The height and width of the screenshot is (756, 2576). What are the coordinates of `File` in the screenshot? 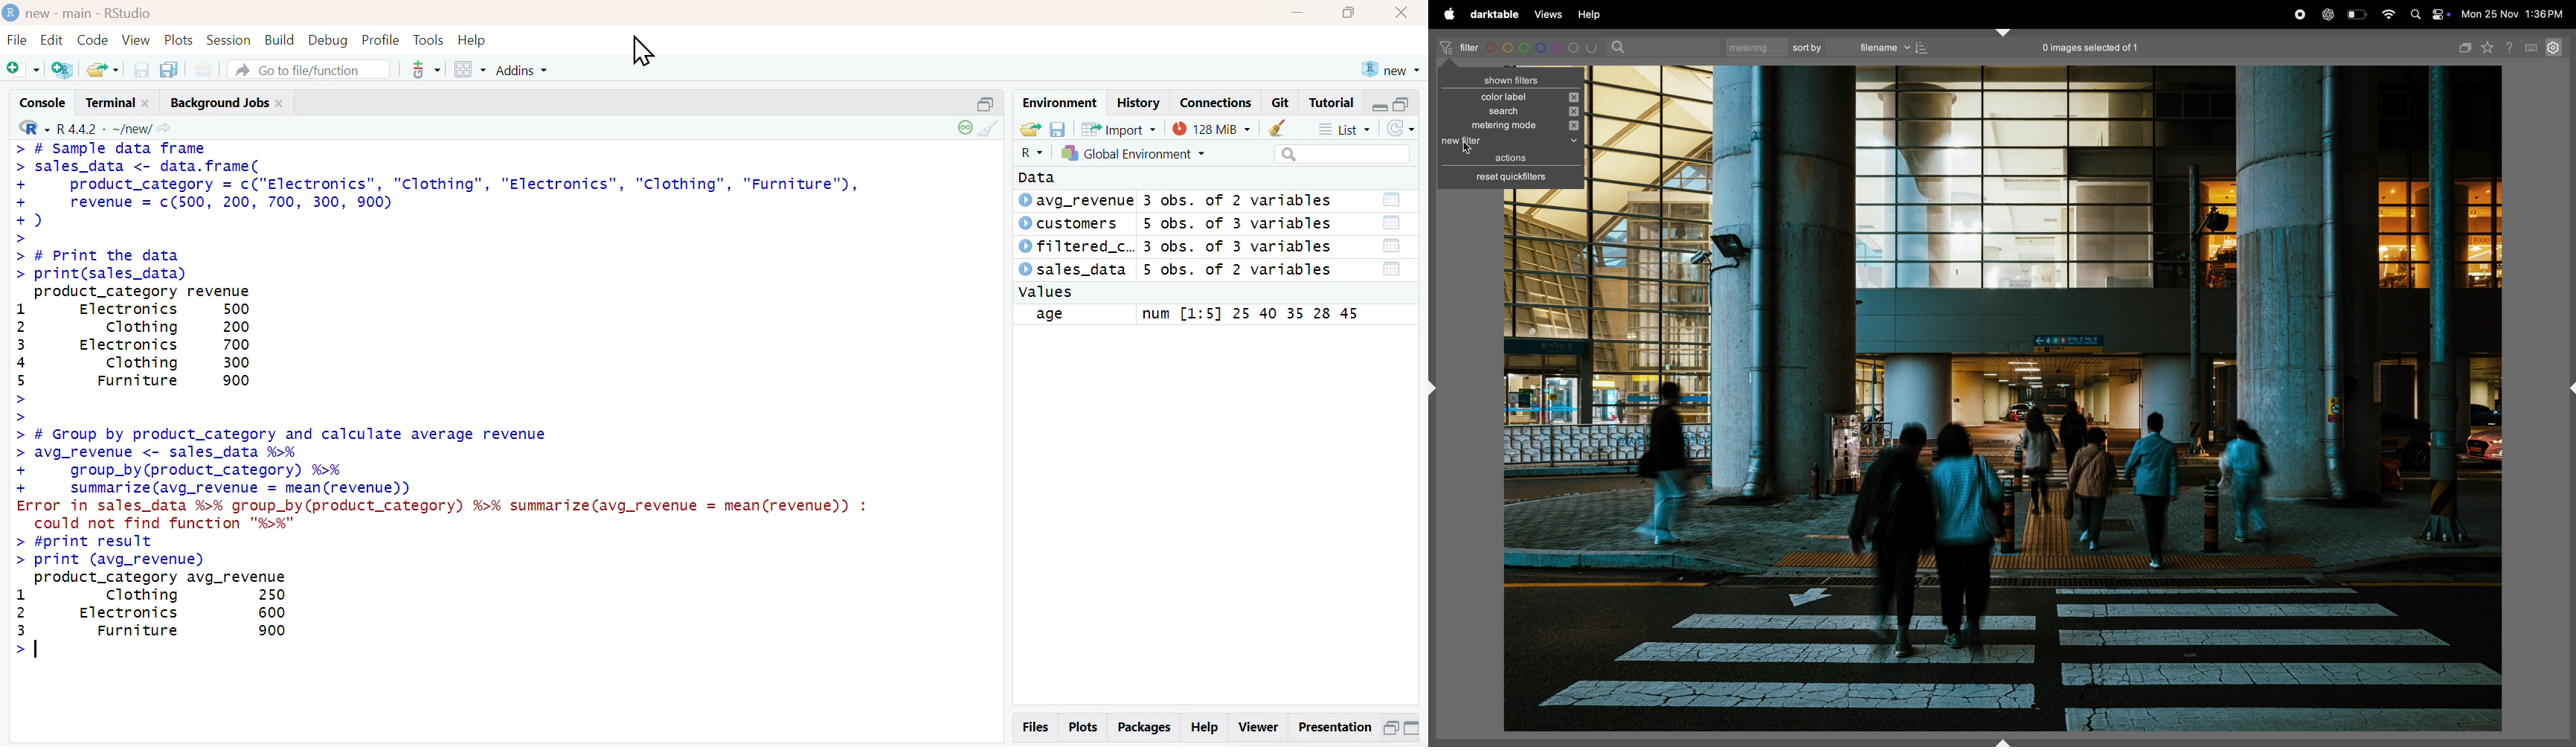 It's located at (19, 40).